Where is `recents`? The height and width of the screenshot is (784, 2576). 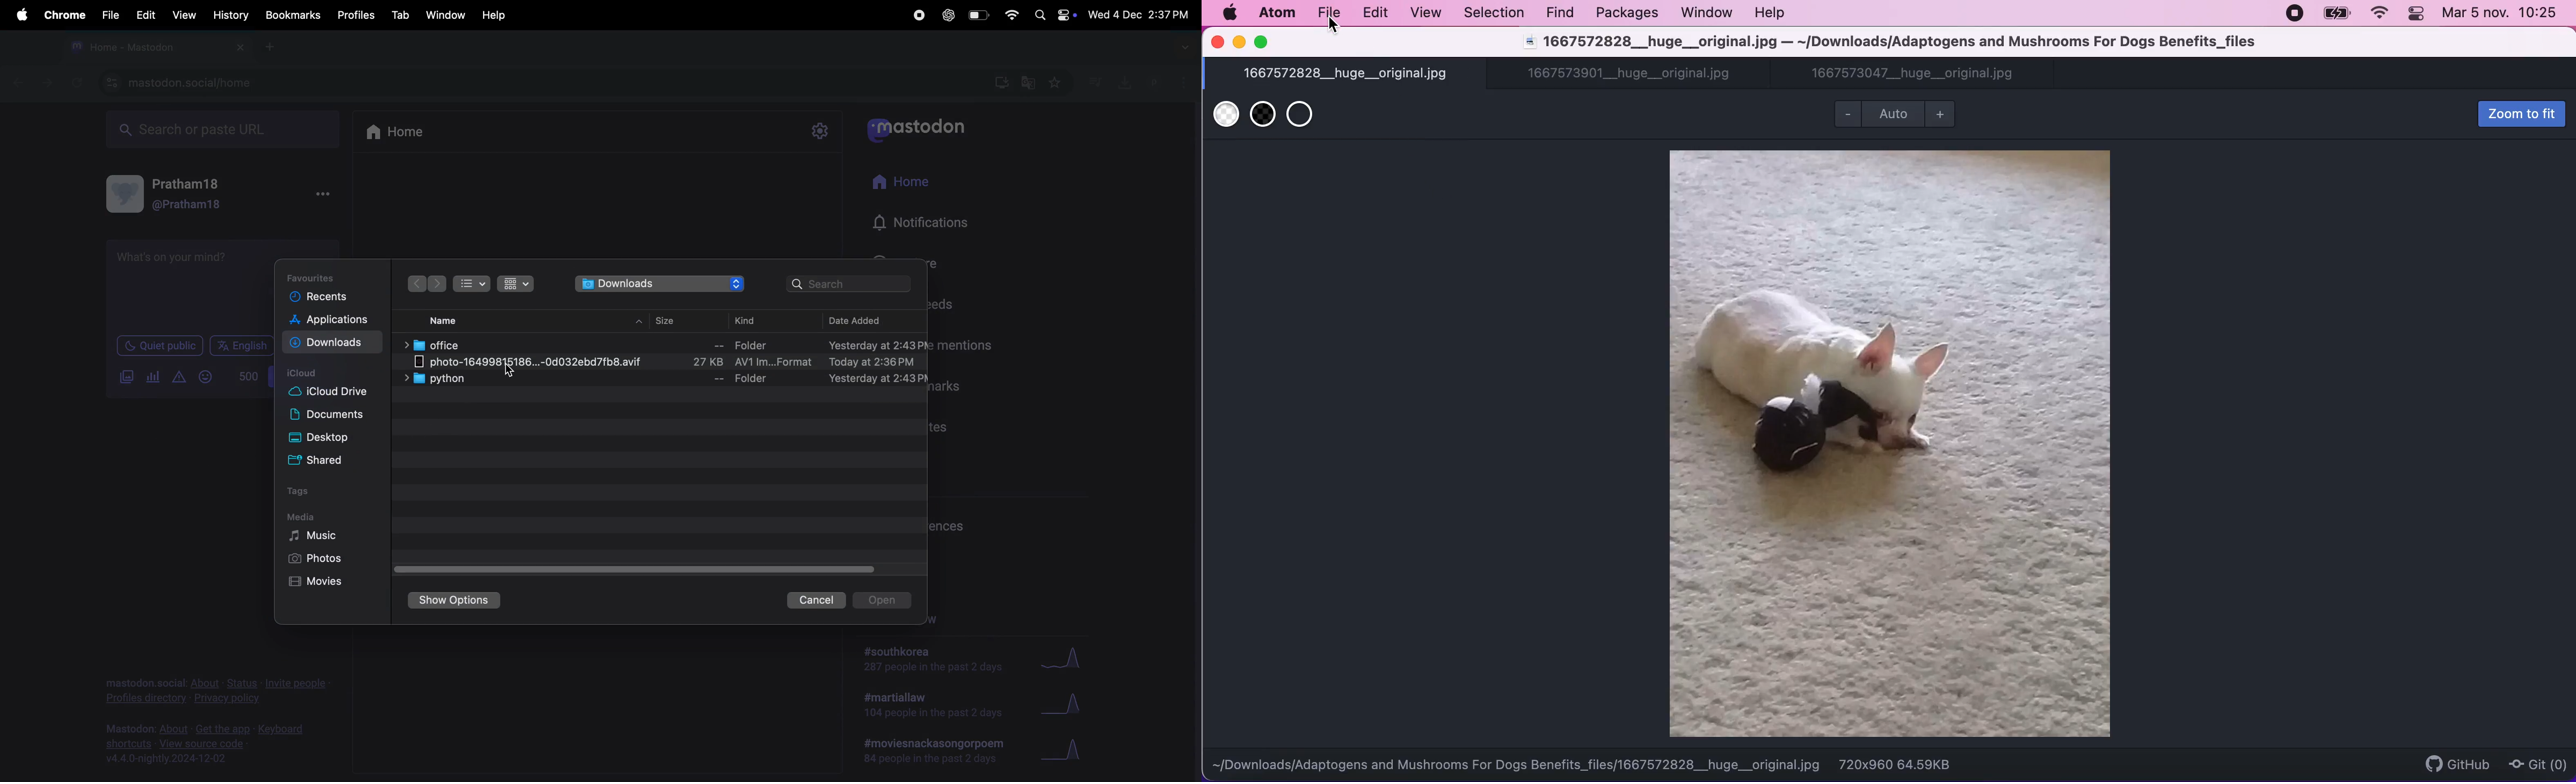 recents is located at coordinates (321, 298).